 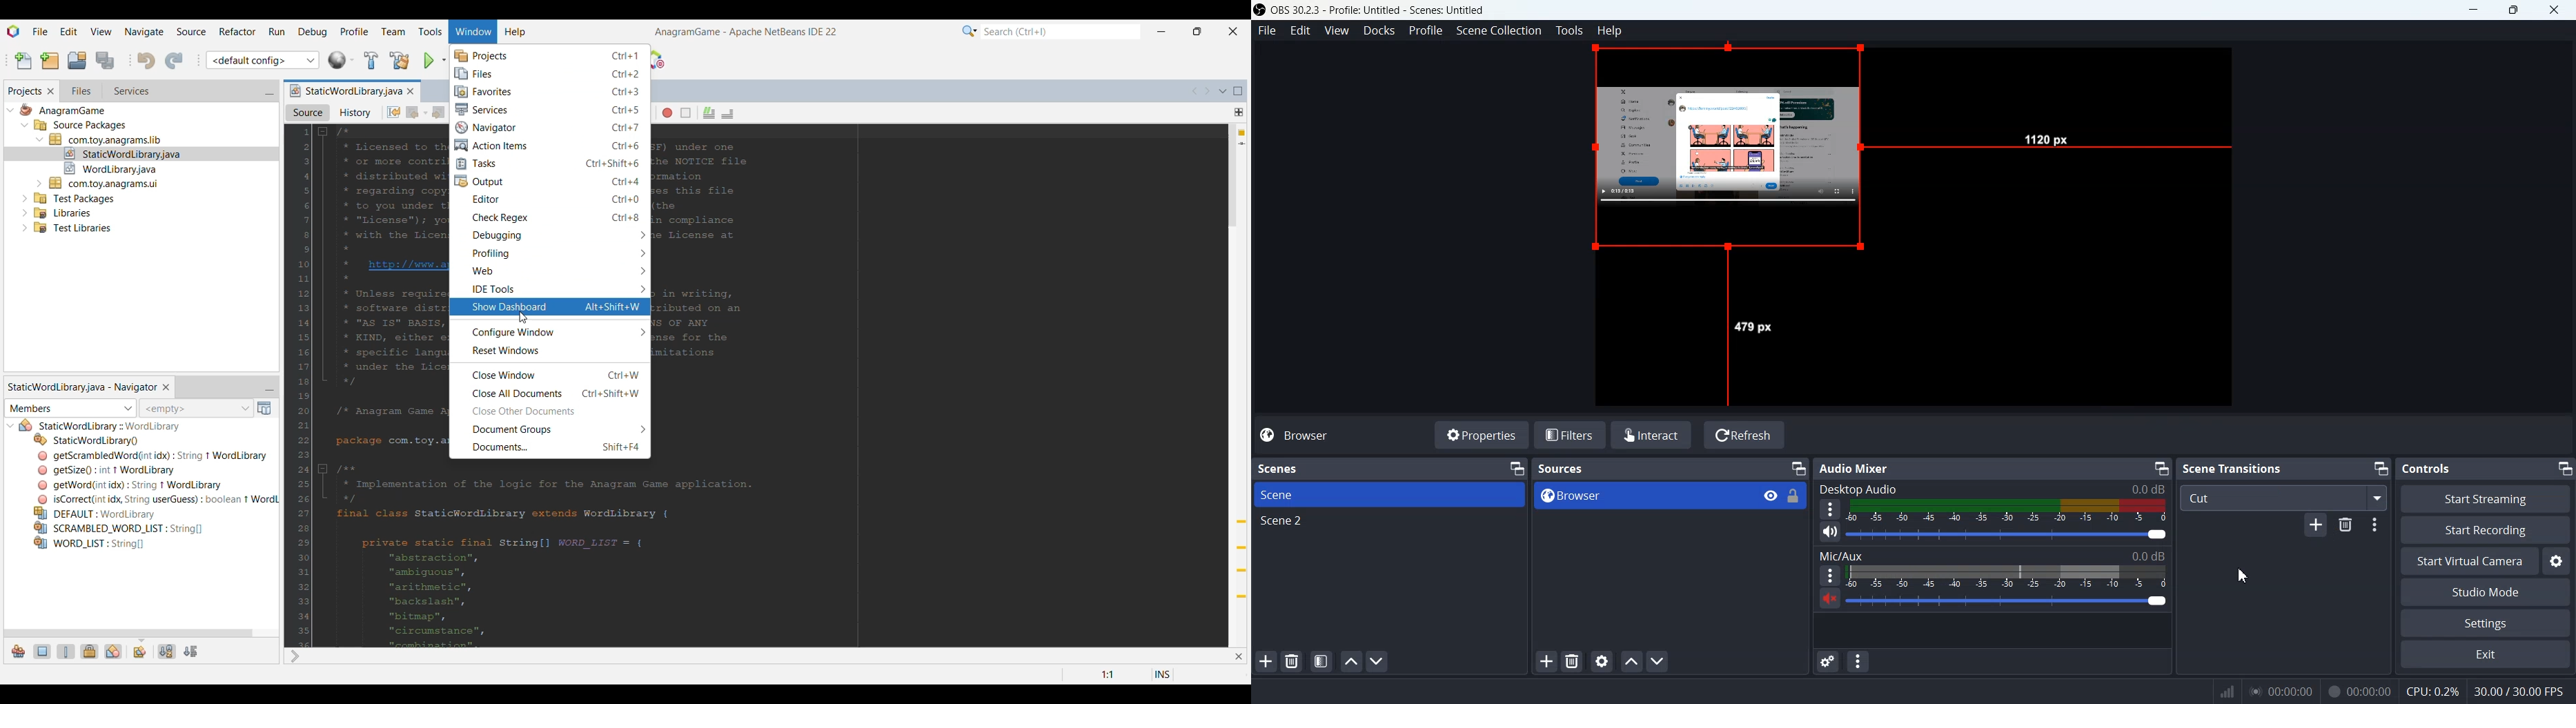 What do you see at coordinates (1301, 30) in the screenshot?
I see `Edit` at bounding box center [1301, 30].